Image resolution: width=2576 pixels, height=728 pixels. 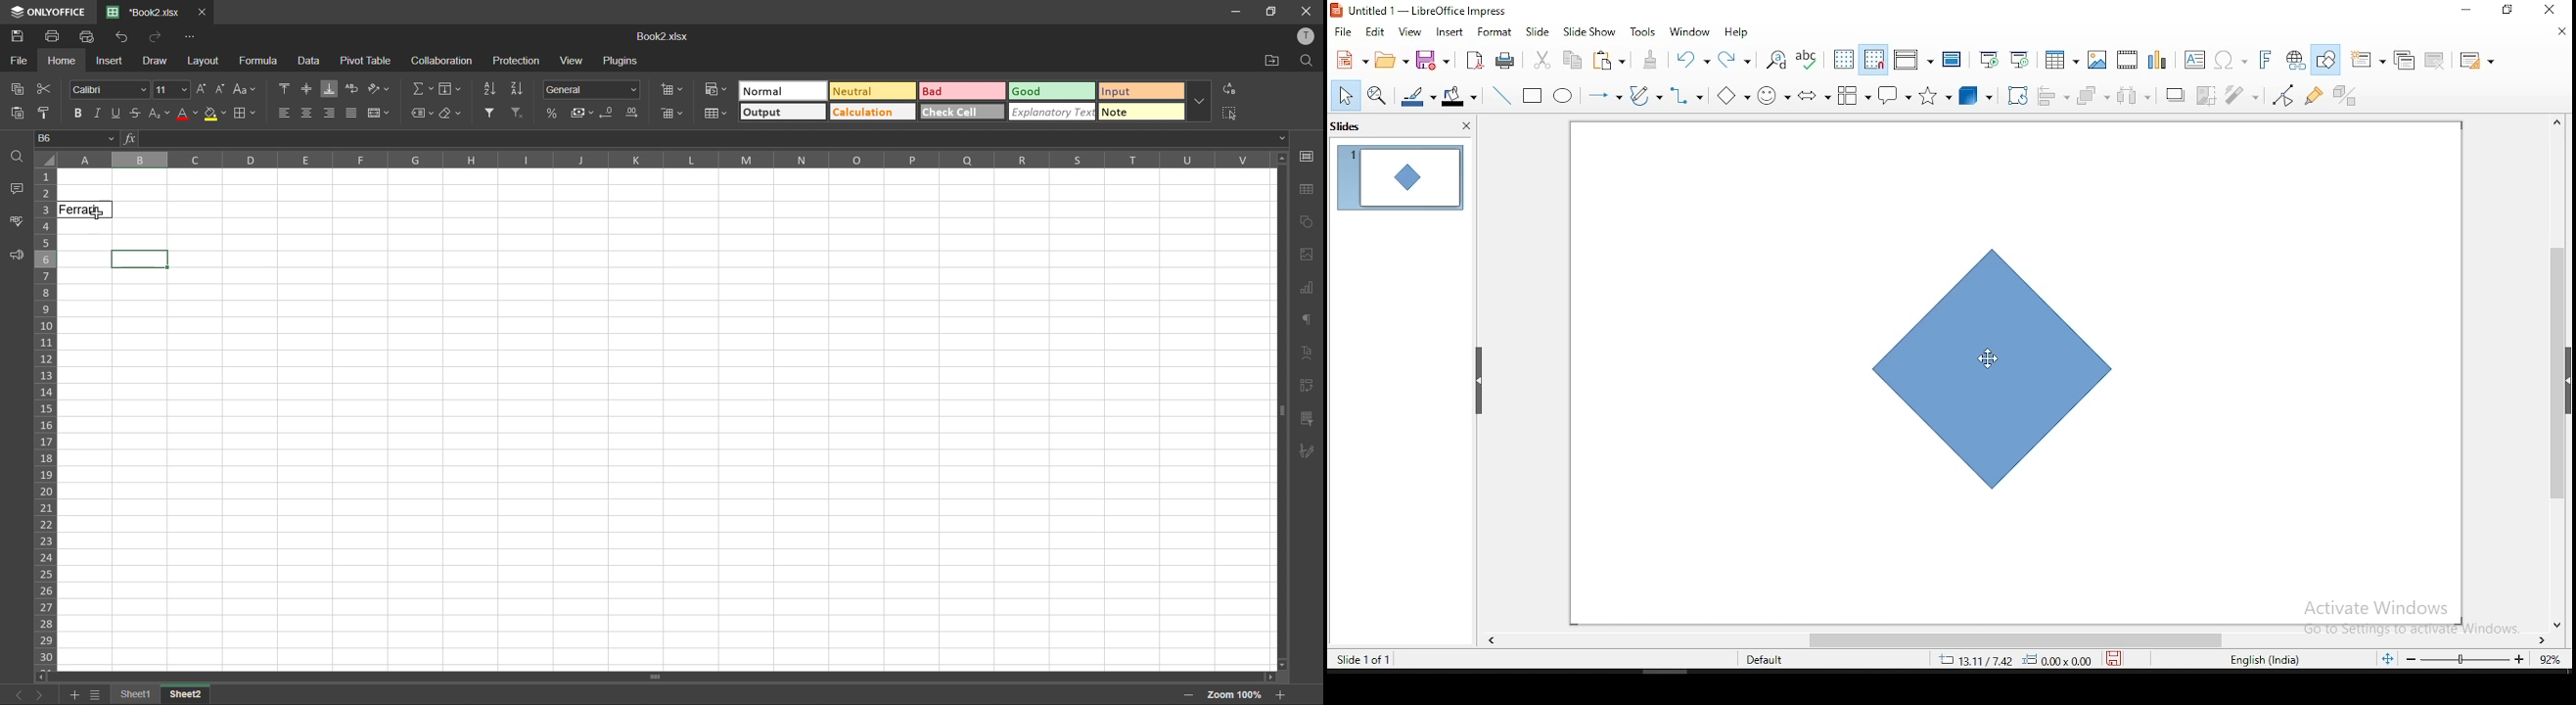 I want to click on bold, so click(x=79, y=115).